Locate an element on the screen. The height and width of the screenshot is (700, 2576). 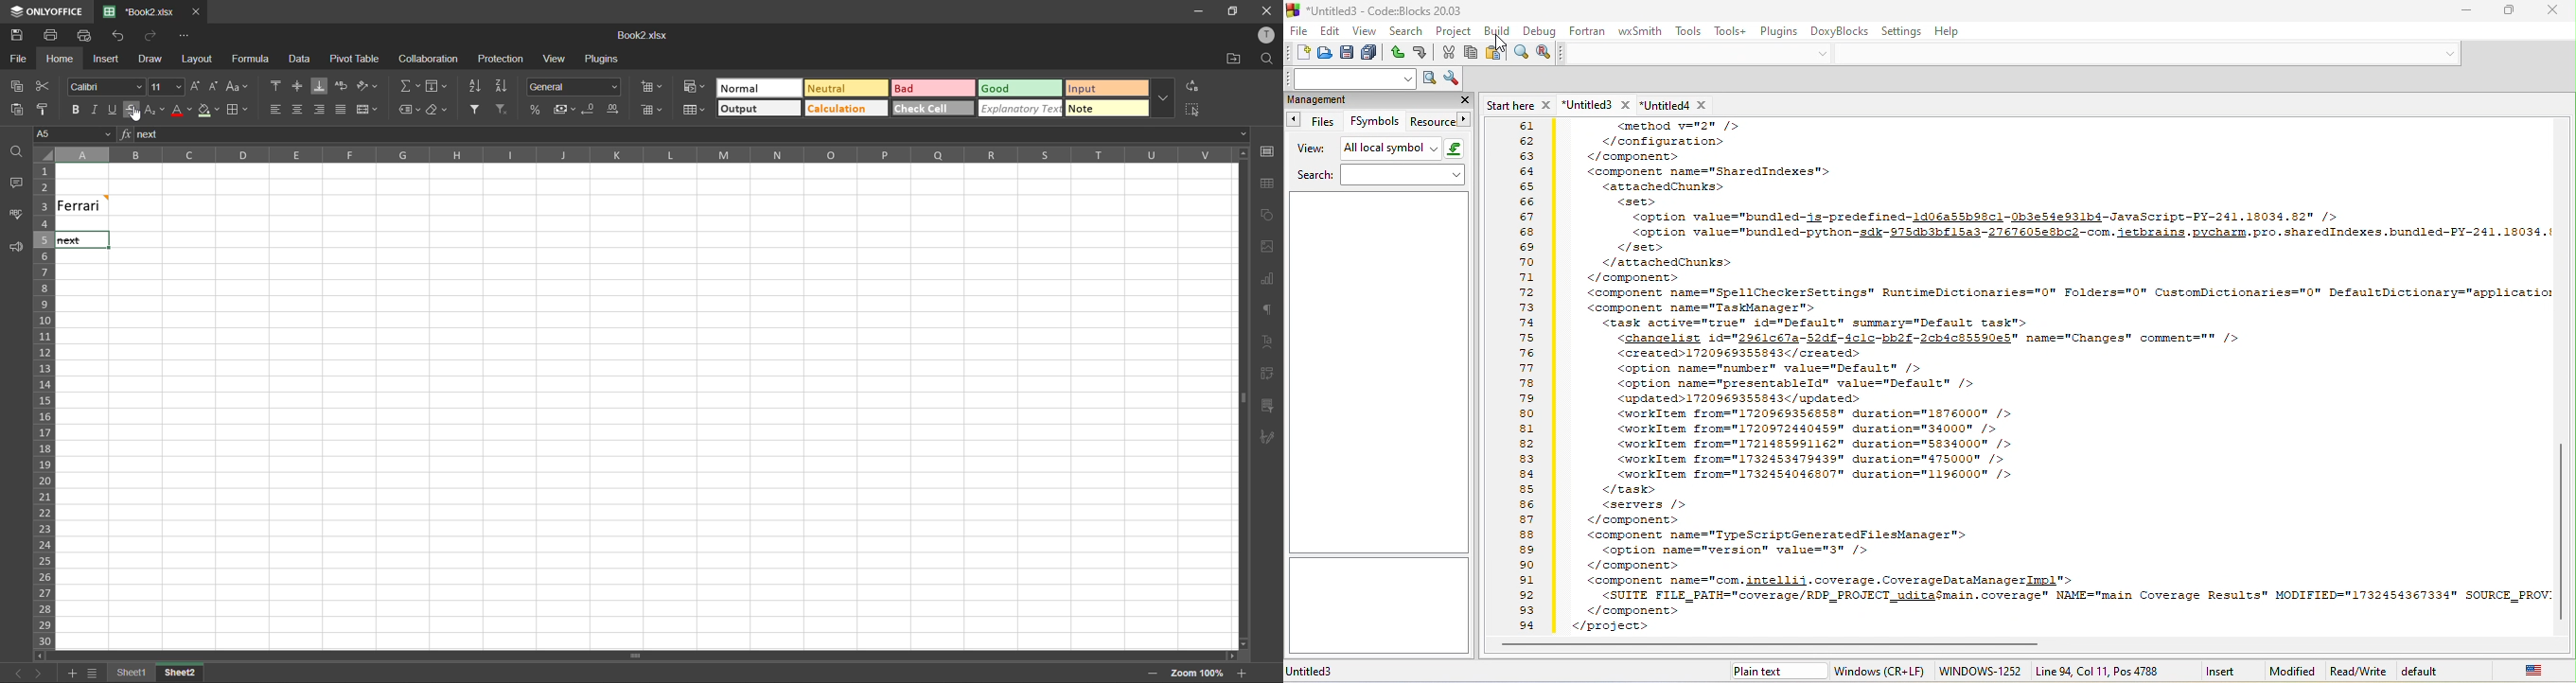
save is located at coordinates (16, 35).